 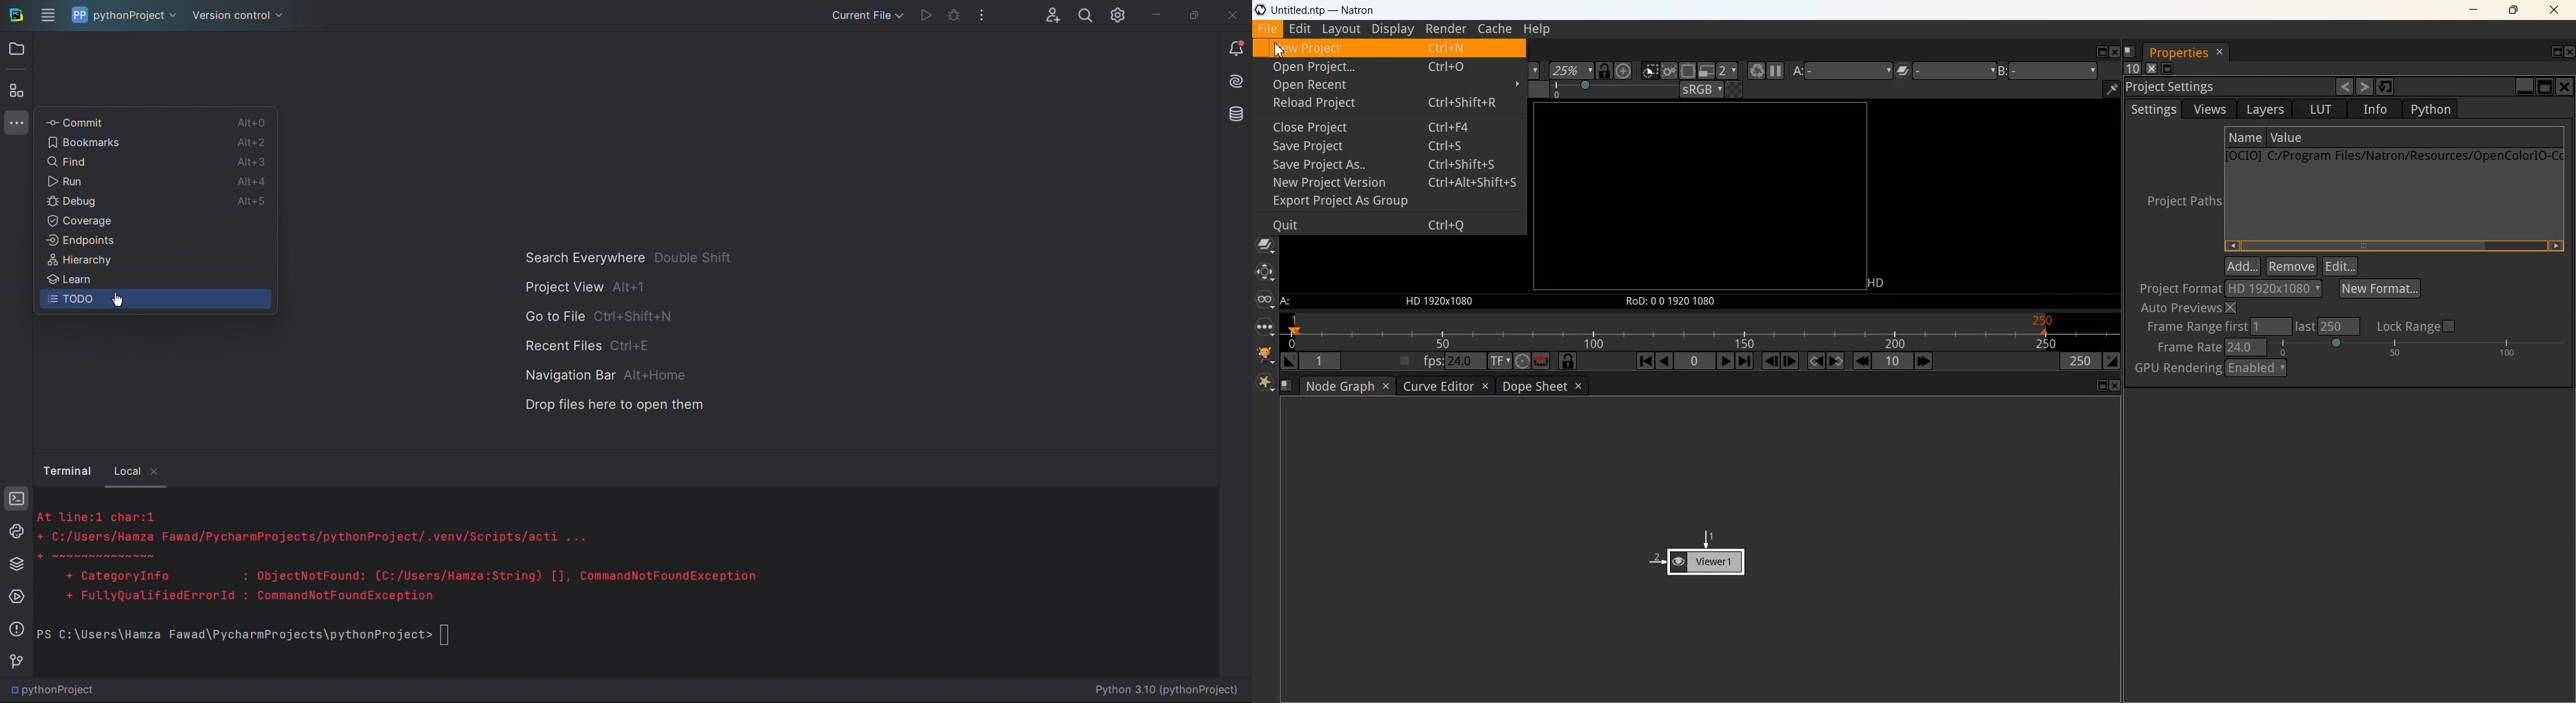 What do you see at coordinates (1571, 71) in the screenshot?
I see `Zoom percentage` at bounding box center [1571, 71].